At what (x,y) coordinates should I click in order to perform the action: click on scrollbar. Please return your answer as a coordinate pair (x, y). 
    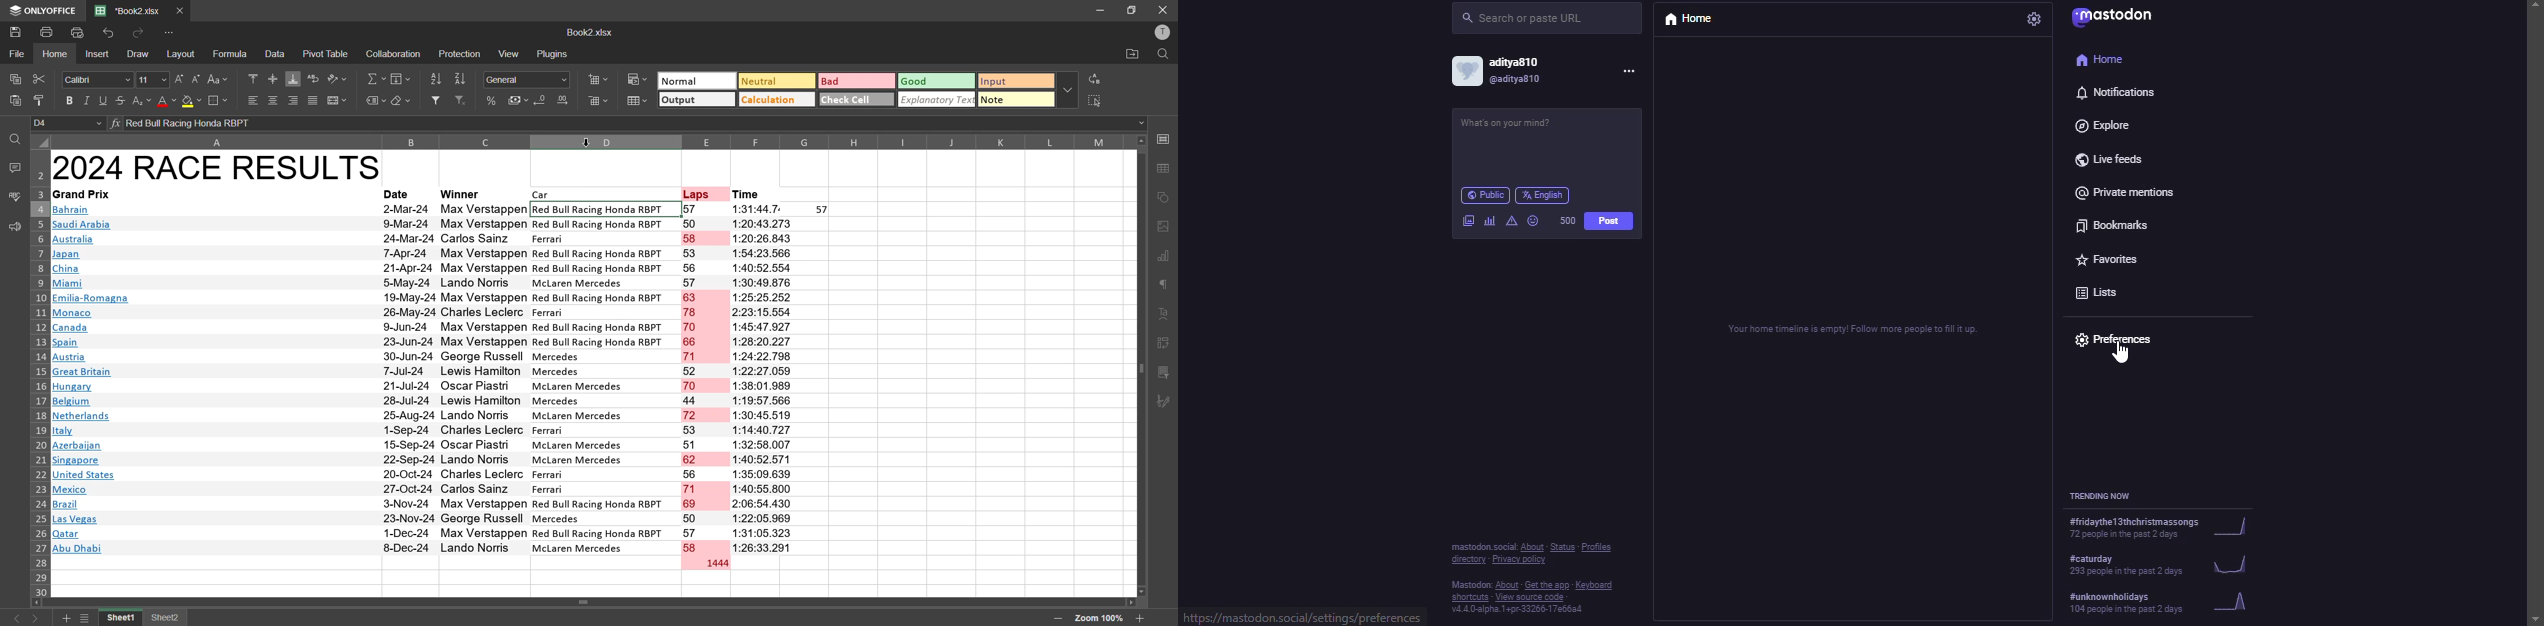
    Looking at the image, I should click on (1141, 366).